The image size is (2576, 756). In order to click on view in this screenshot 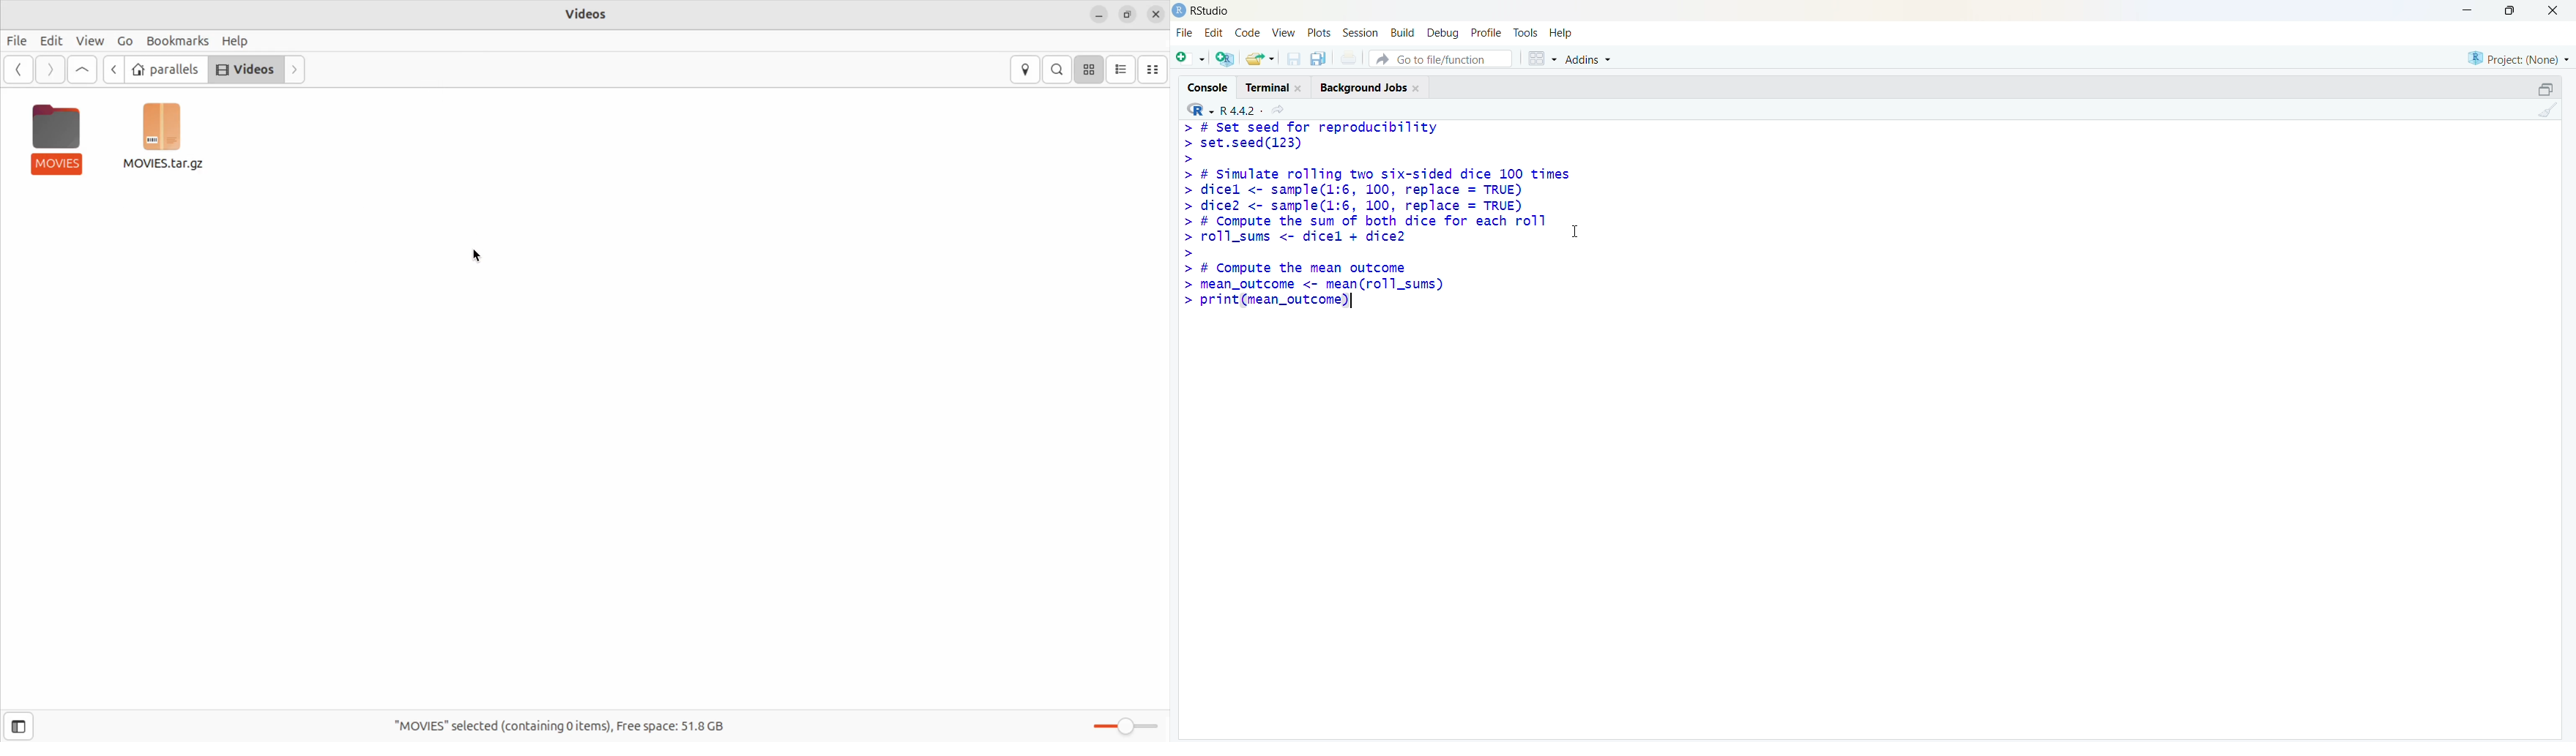, I will do `click(1284, 32)`.